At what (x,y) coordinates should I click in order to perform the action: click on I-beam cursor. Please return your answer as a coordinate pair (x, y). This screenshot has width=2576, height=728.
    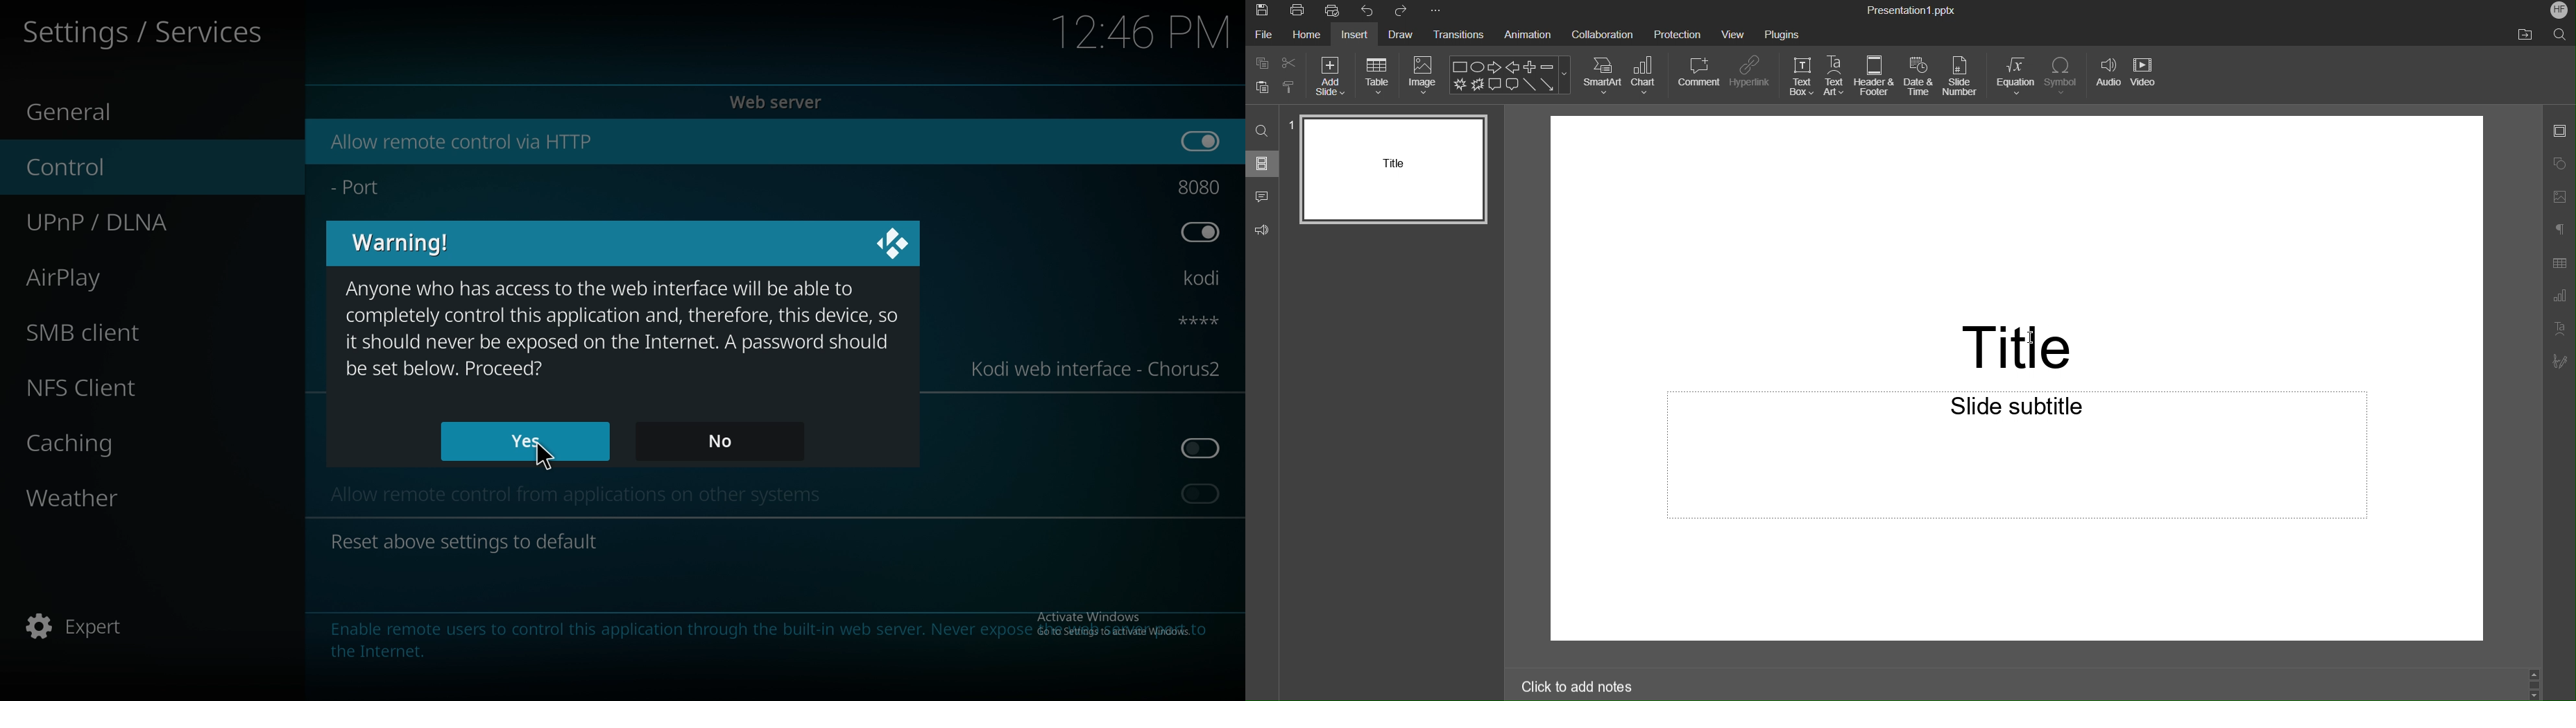
    Looking at the image, I should click on (2027, 340).